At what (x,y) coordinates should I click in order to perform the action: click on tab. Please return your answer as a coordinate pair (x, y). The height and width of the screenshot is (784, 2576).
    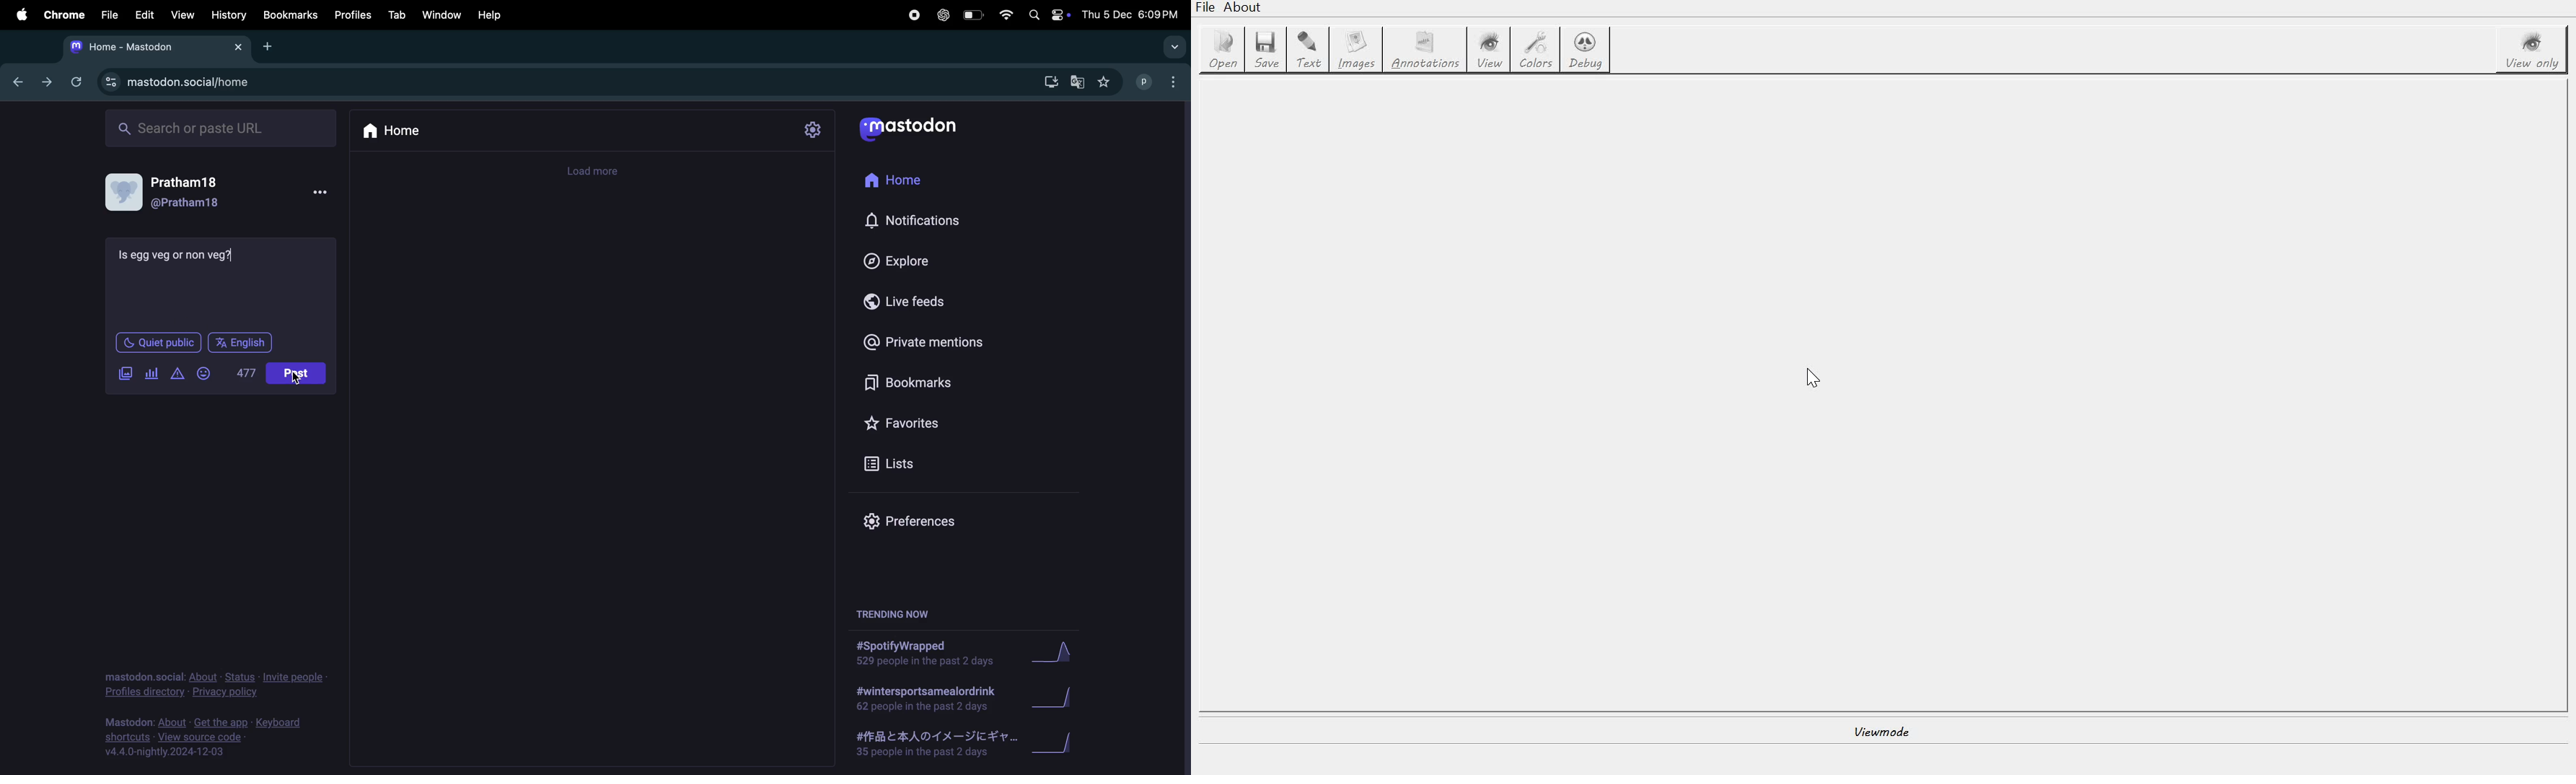
    Looking at the image, I should click on (395, 16).